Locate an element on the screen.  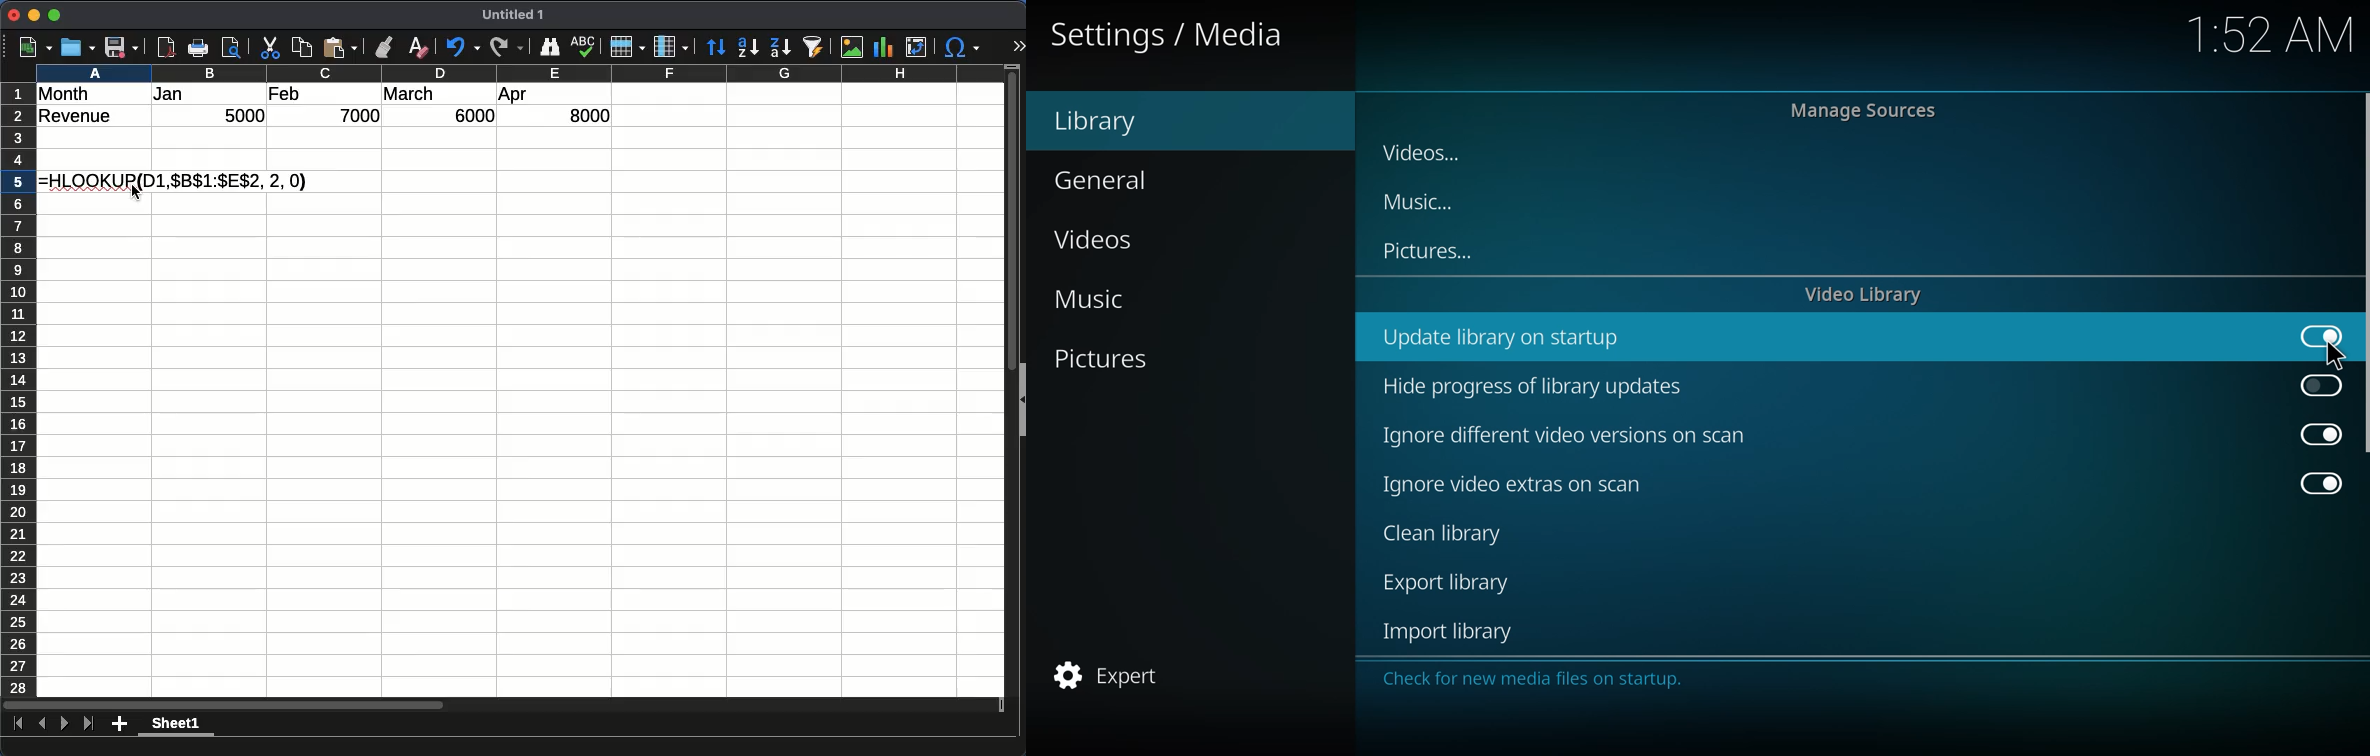
special character is located at coordinates (962, 47).